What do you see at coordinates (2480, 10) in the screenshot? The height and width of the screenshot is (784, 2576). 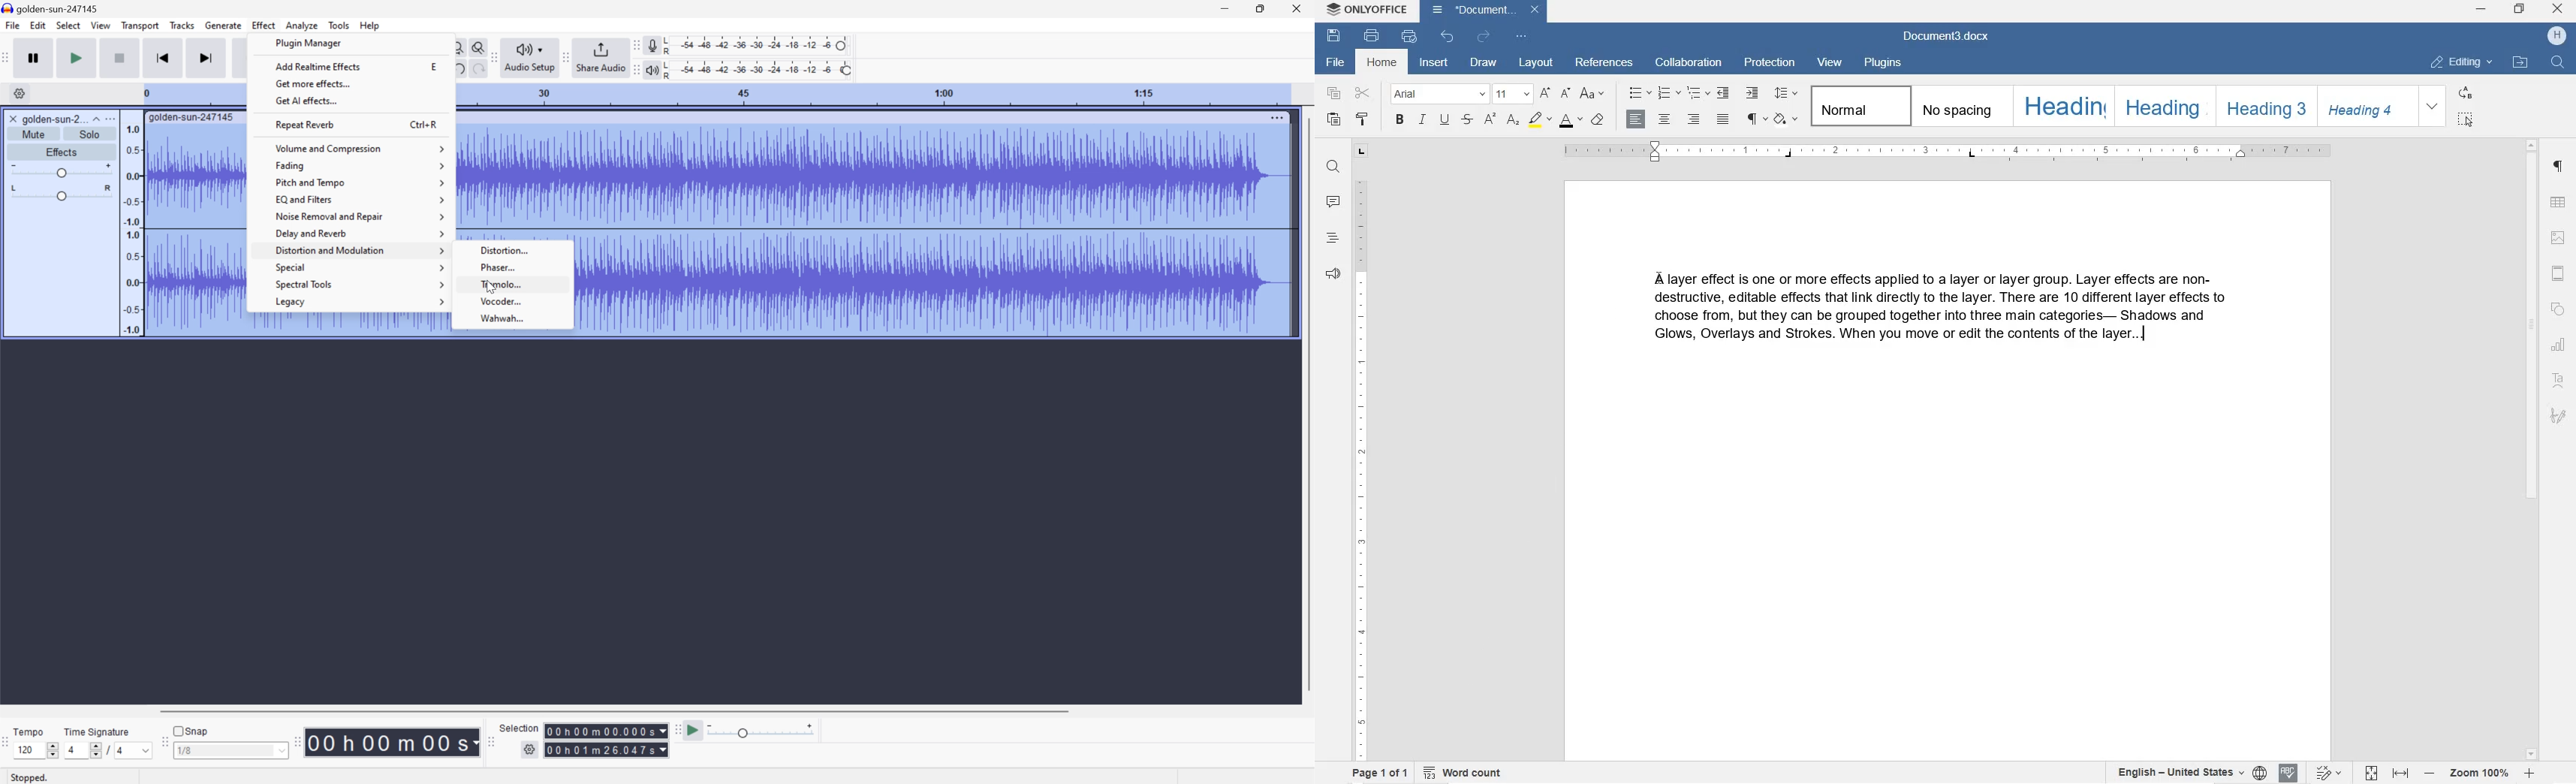 I see `MINIMIZE` at bounding box center [2480, 10].